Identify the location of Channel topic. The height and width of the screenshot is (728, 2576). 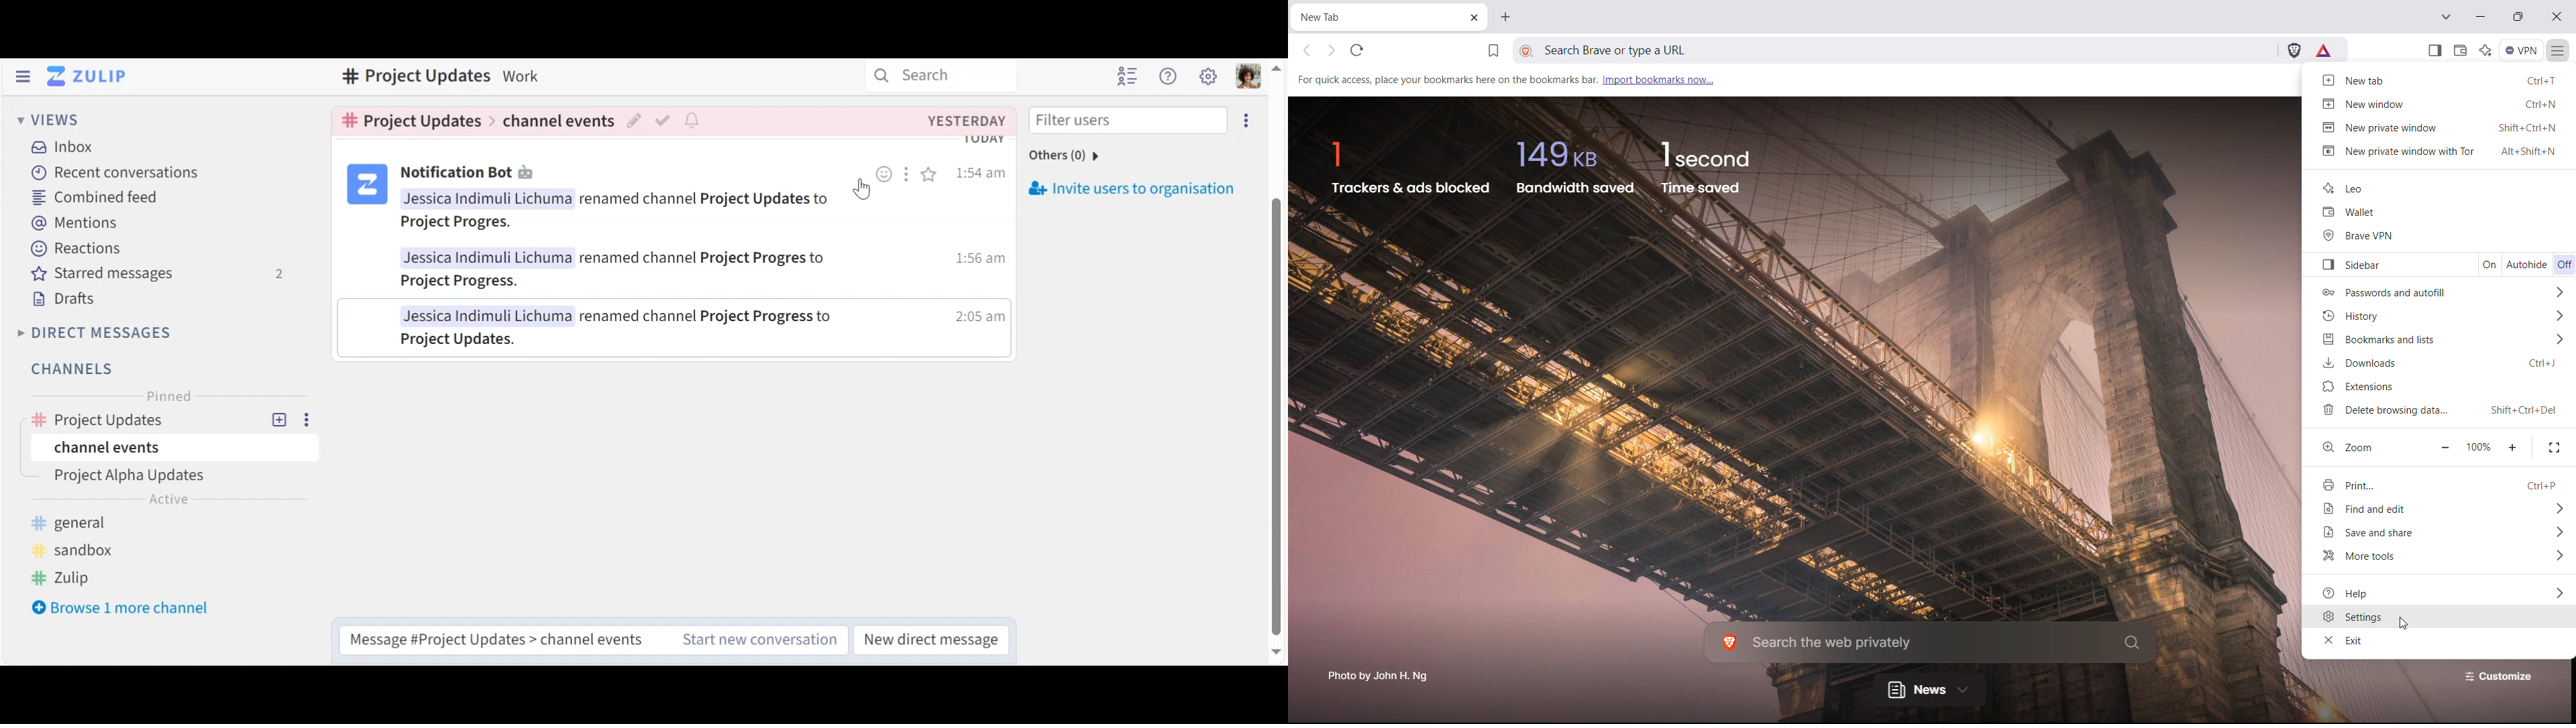
(409, 77).